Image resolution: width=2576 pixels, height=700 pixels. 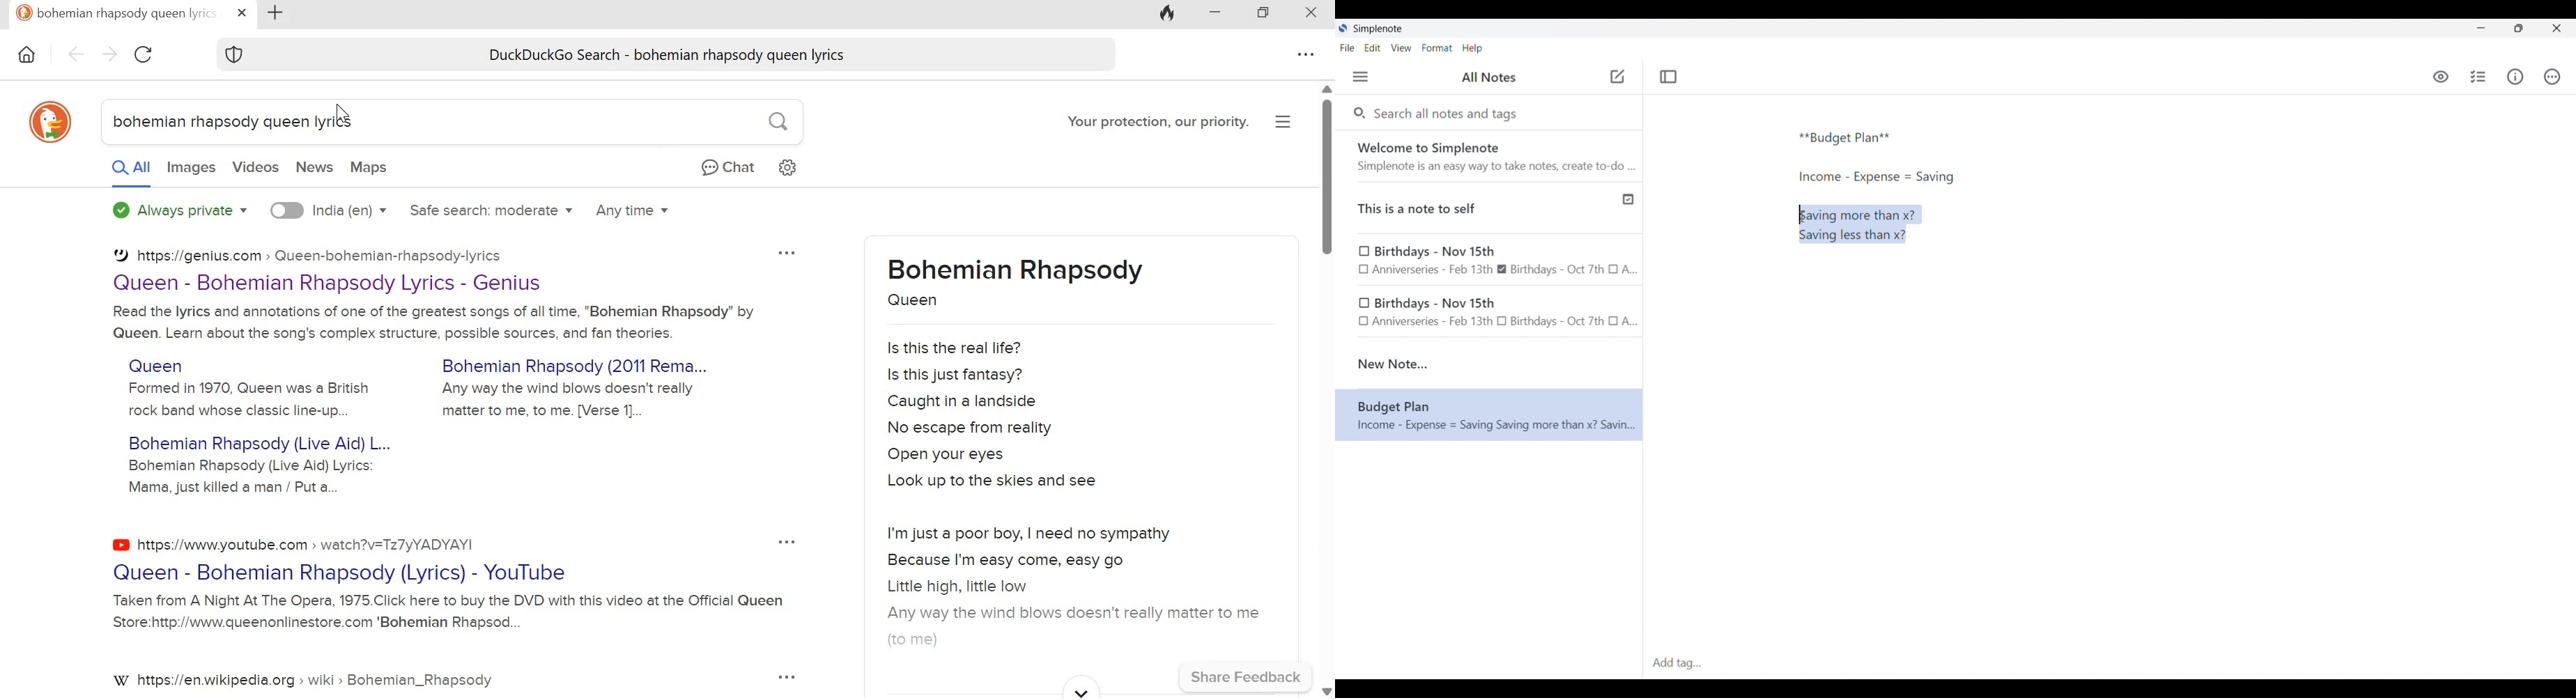 What do you see at coordinates (254, 401) in the screenshot?
I see `Formed in 1970, Queen was a British
rock band whose classic line-up...` at bounding box center [254, 401].